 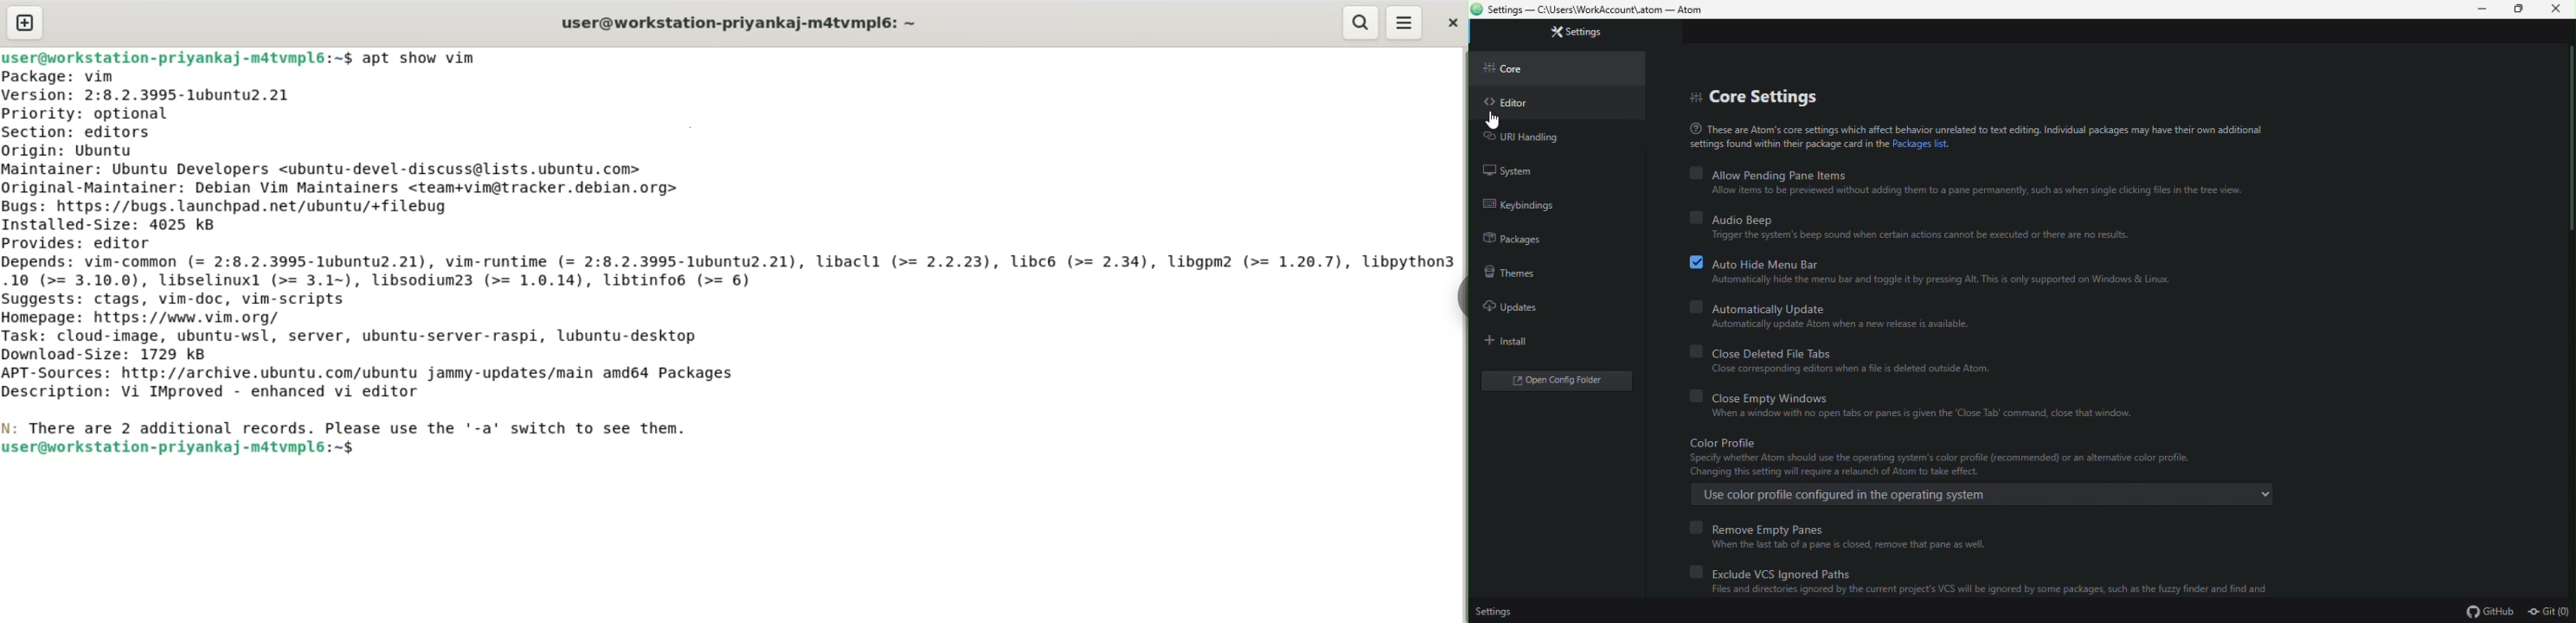 I want to click on Color Profile
Specify whether Atom should use the operating system's color profile (recommended) or an altemative color profile.
Changing this setting will require » relaunch of Atom to take effect., so click(x=1956, y=458).